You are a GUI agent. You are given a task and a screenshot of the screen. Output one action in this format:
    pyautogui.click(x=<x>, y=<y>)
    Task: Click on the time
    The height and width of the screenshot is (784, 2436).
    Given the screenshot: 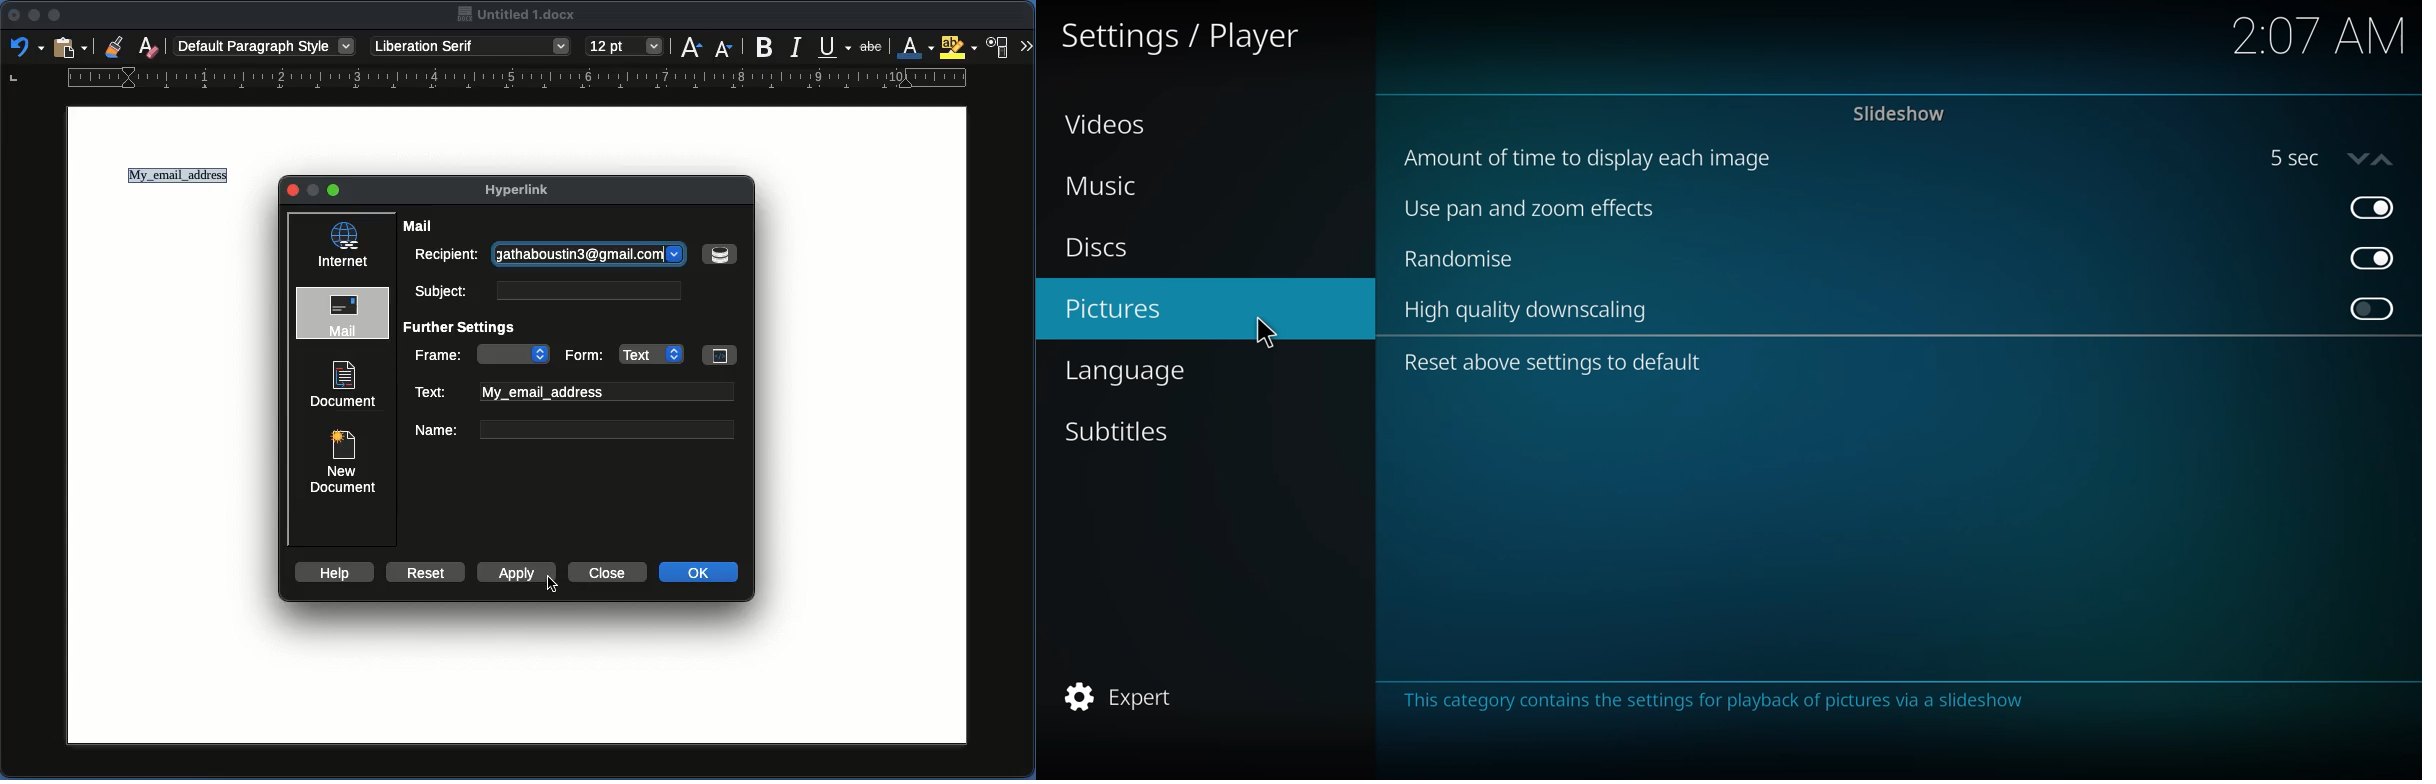 What is the action you would take?
    pyautogui.click(x=2322, y=37)
    